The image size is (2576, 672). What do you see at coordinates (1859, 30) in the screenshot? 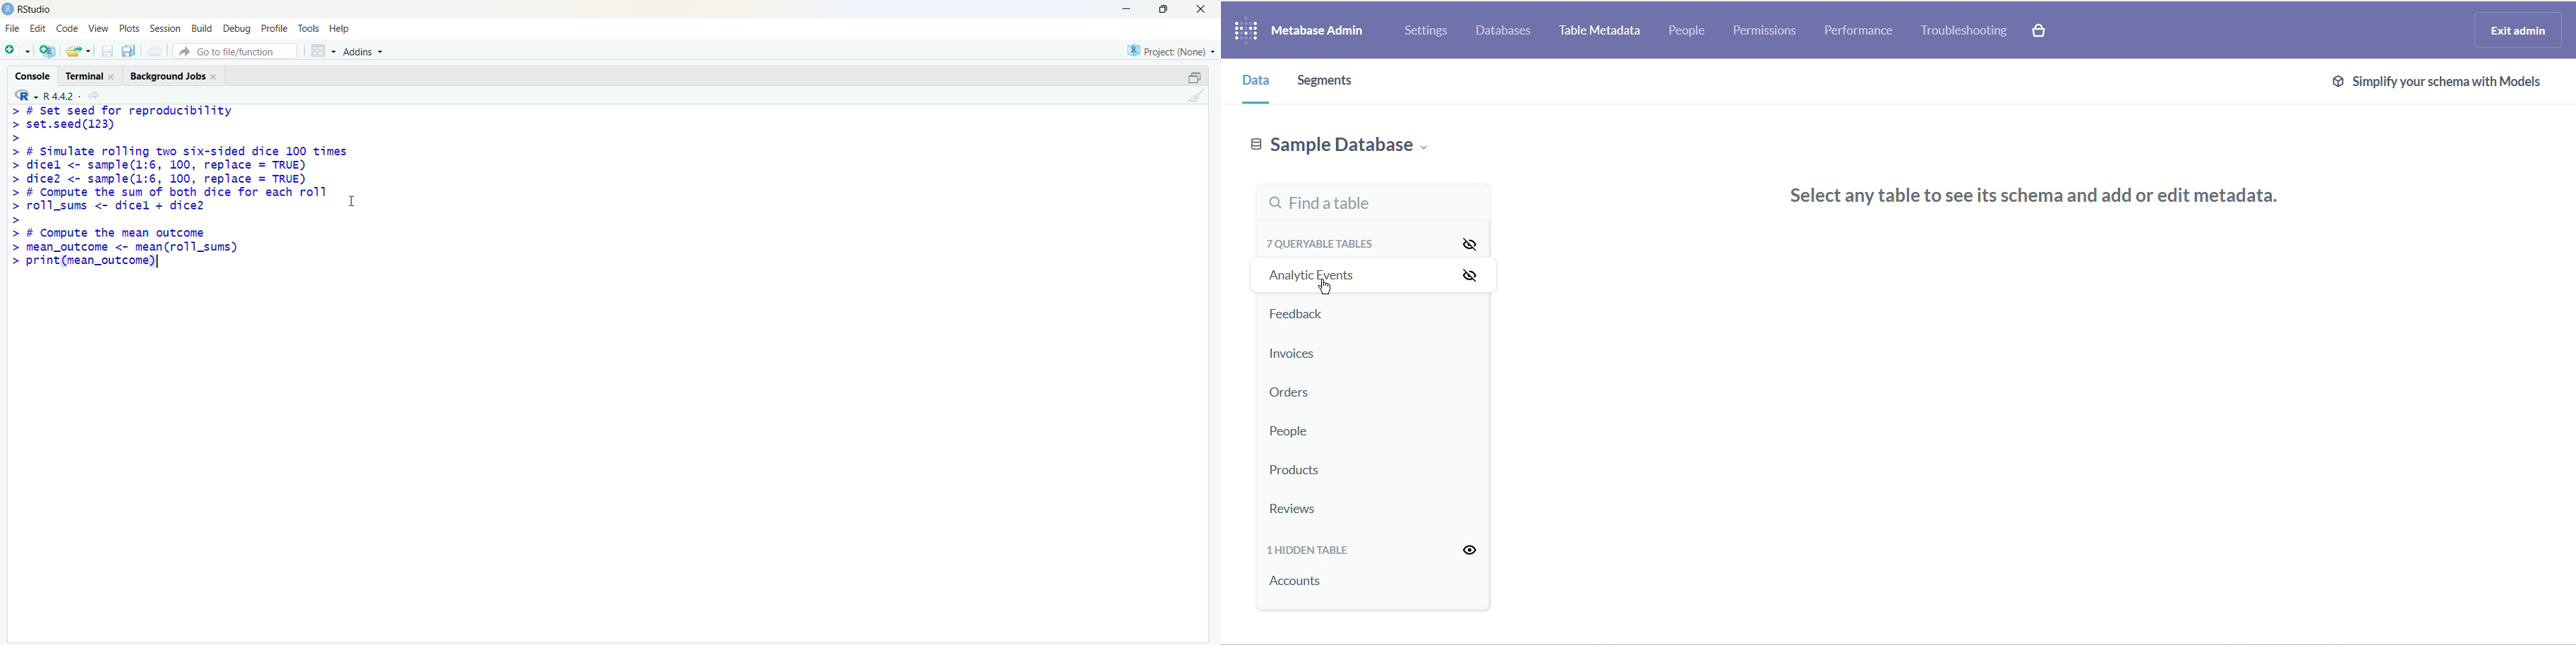
I see `performance` at bounding box center [1859, 30].